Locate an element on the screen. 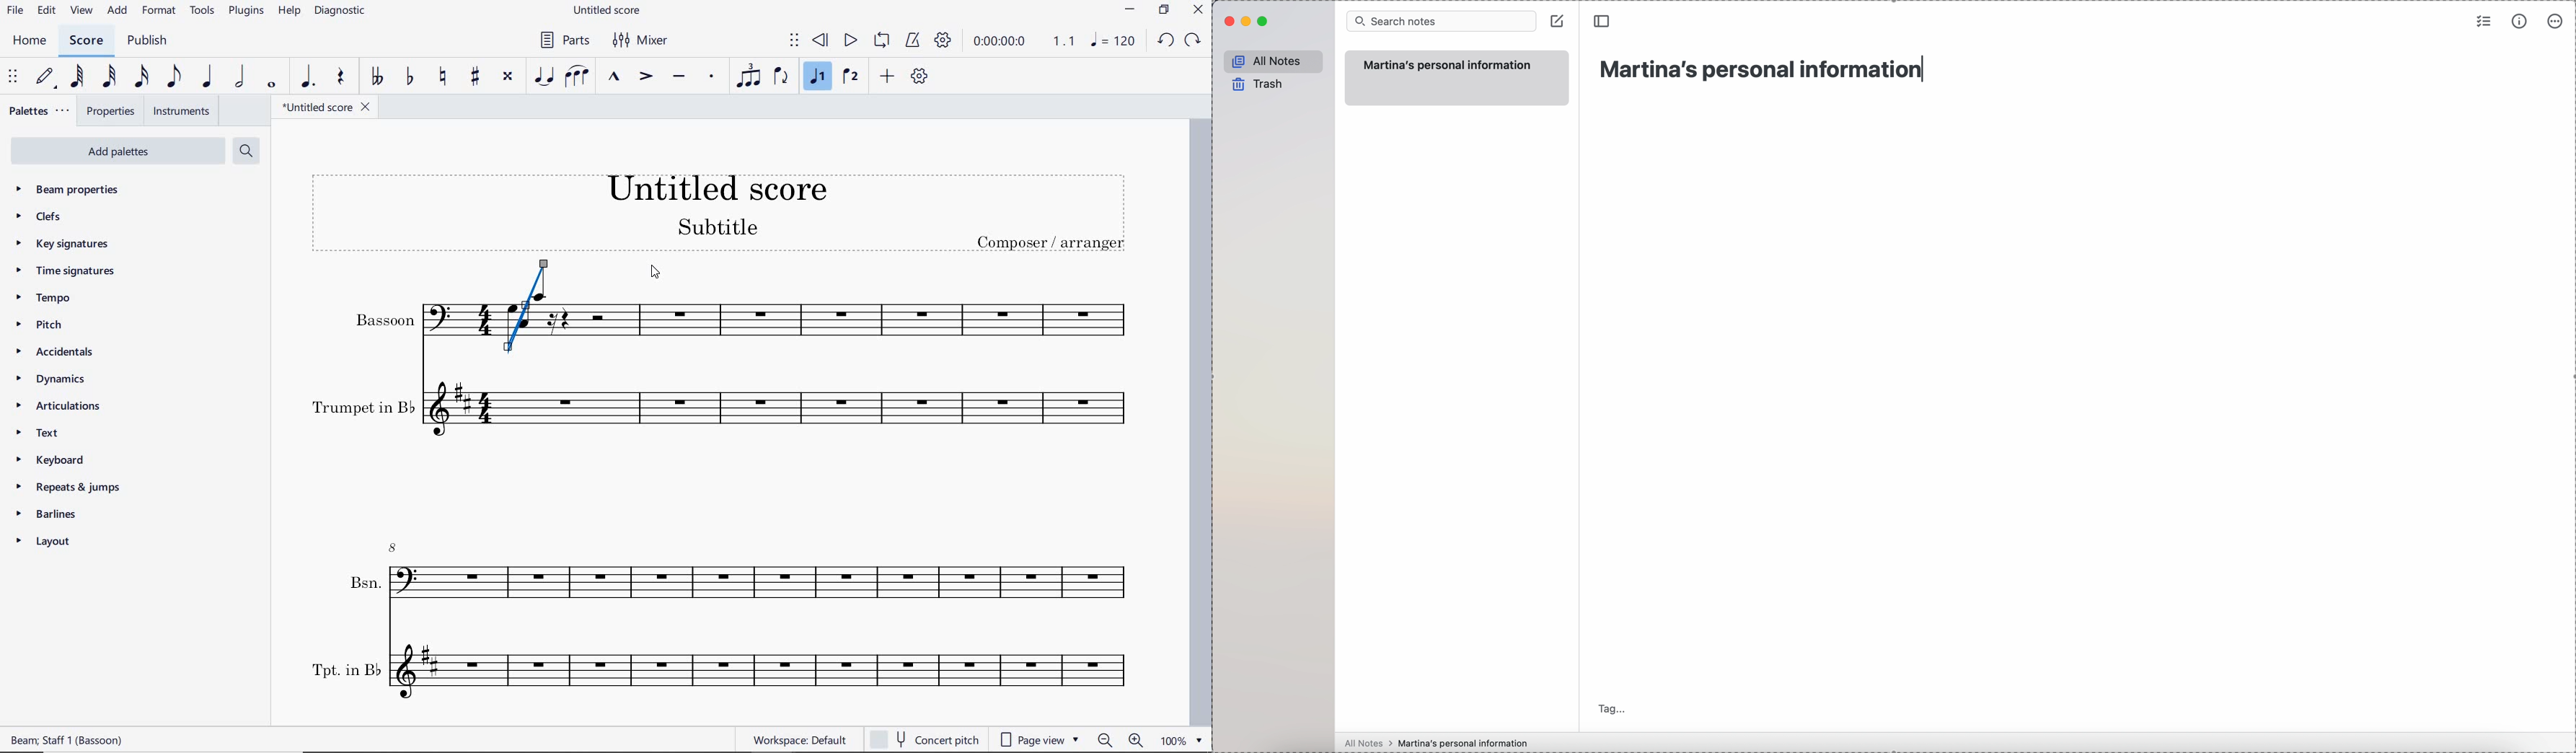  rest is located at coordinates (343, 77).